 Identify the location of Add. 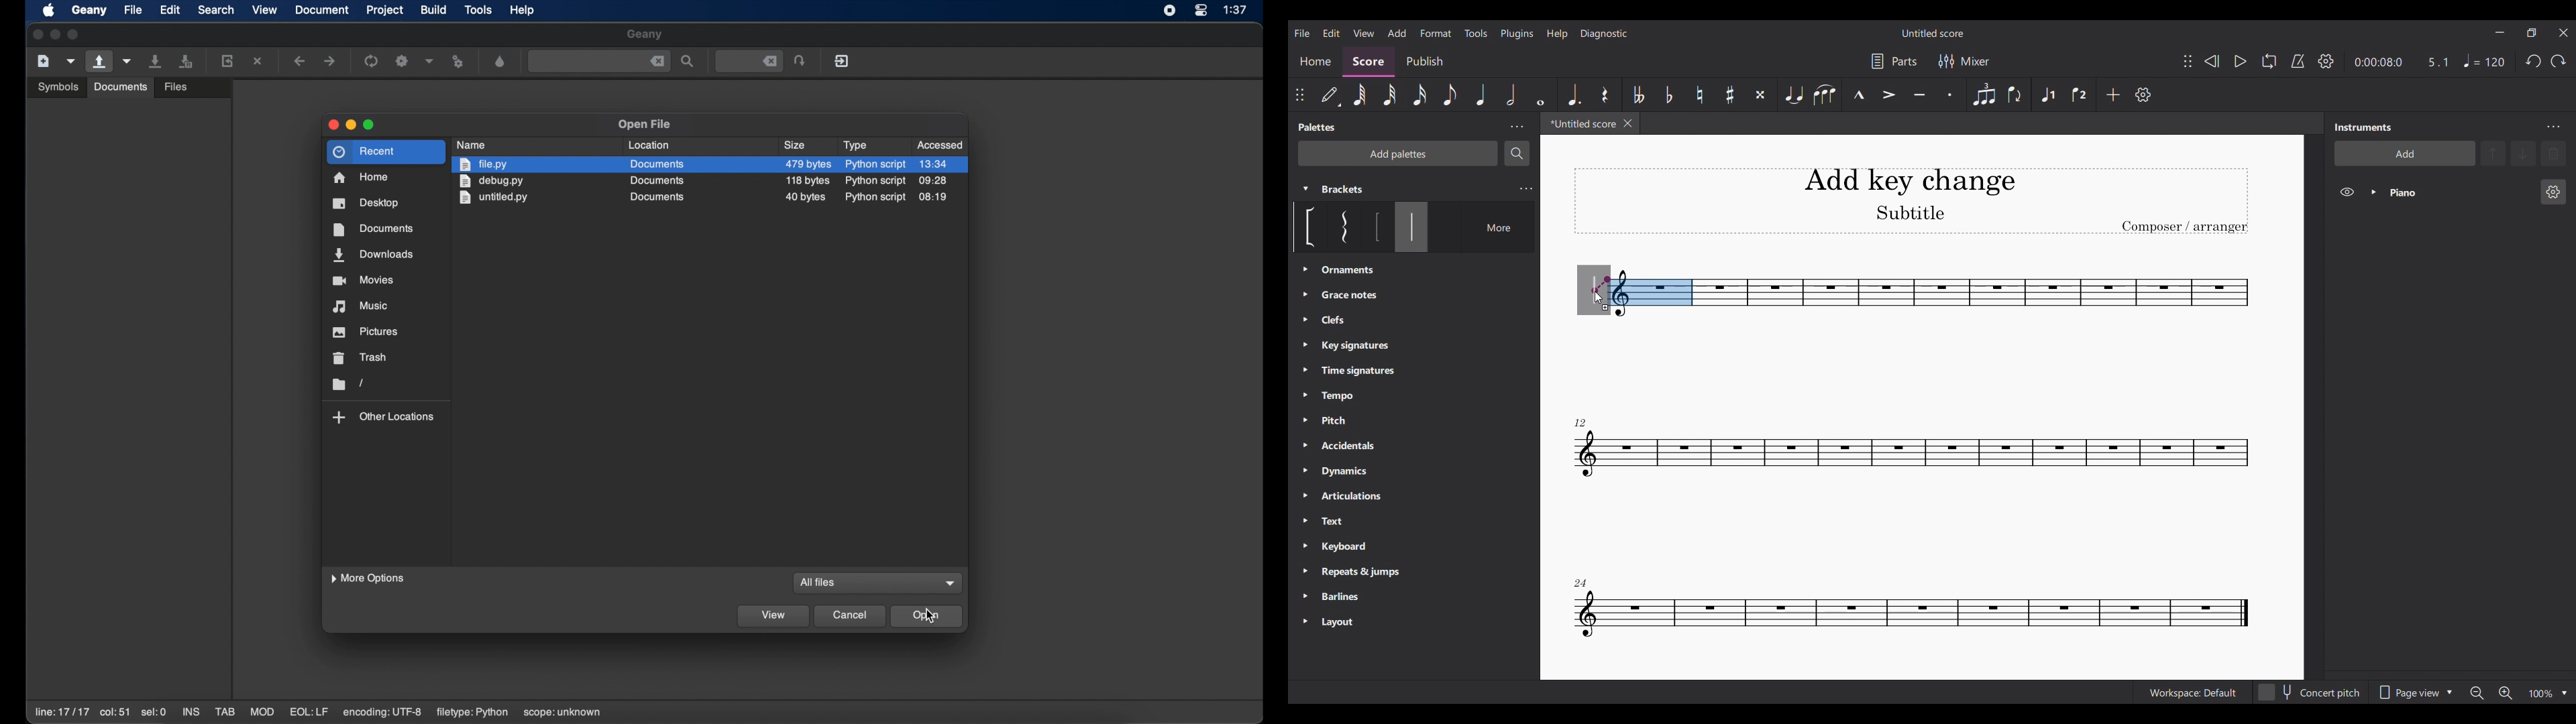
(2113, 95).